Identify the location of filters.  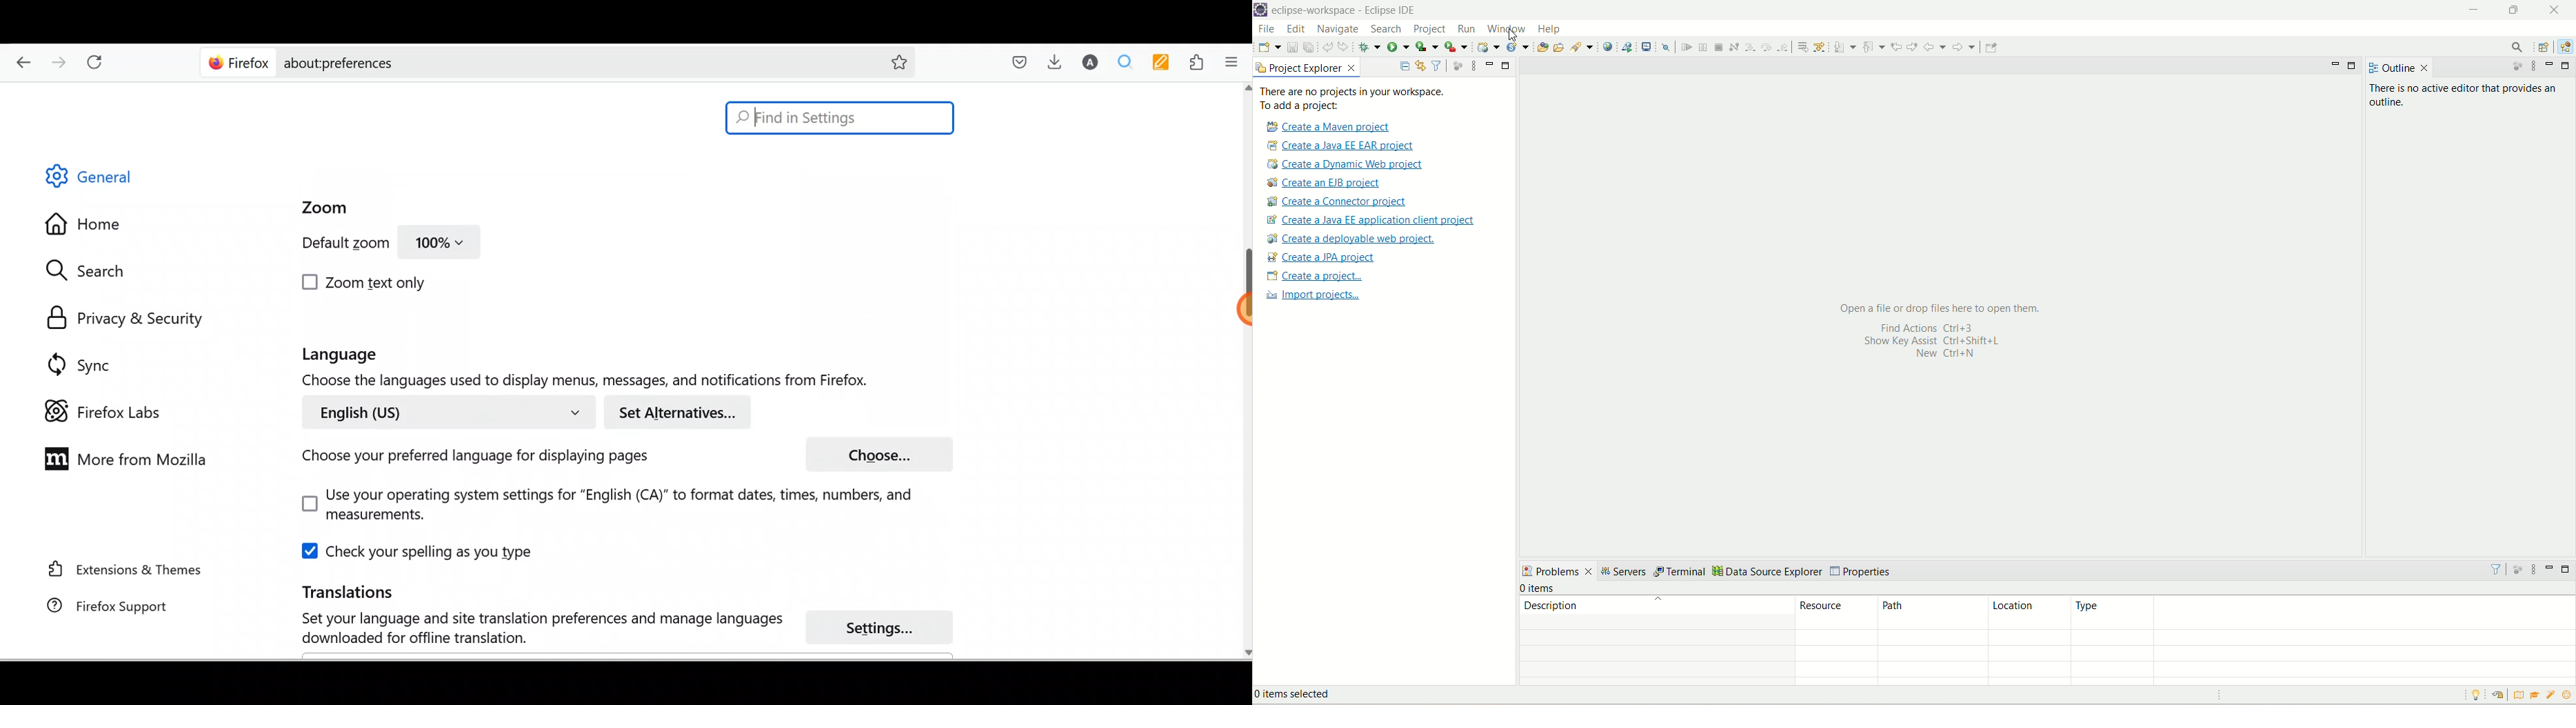
(2495, 568).